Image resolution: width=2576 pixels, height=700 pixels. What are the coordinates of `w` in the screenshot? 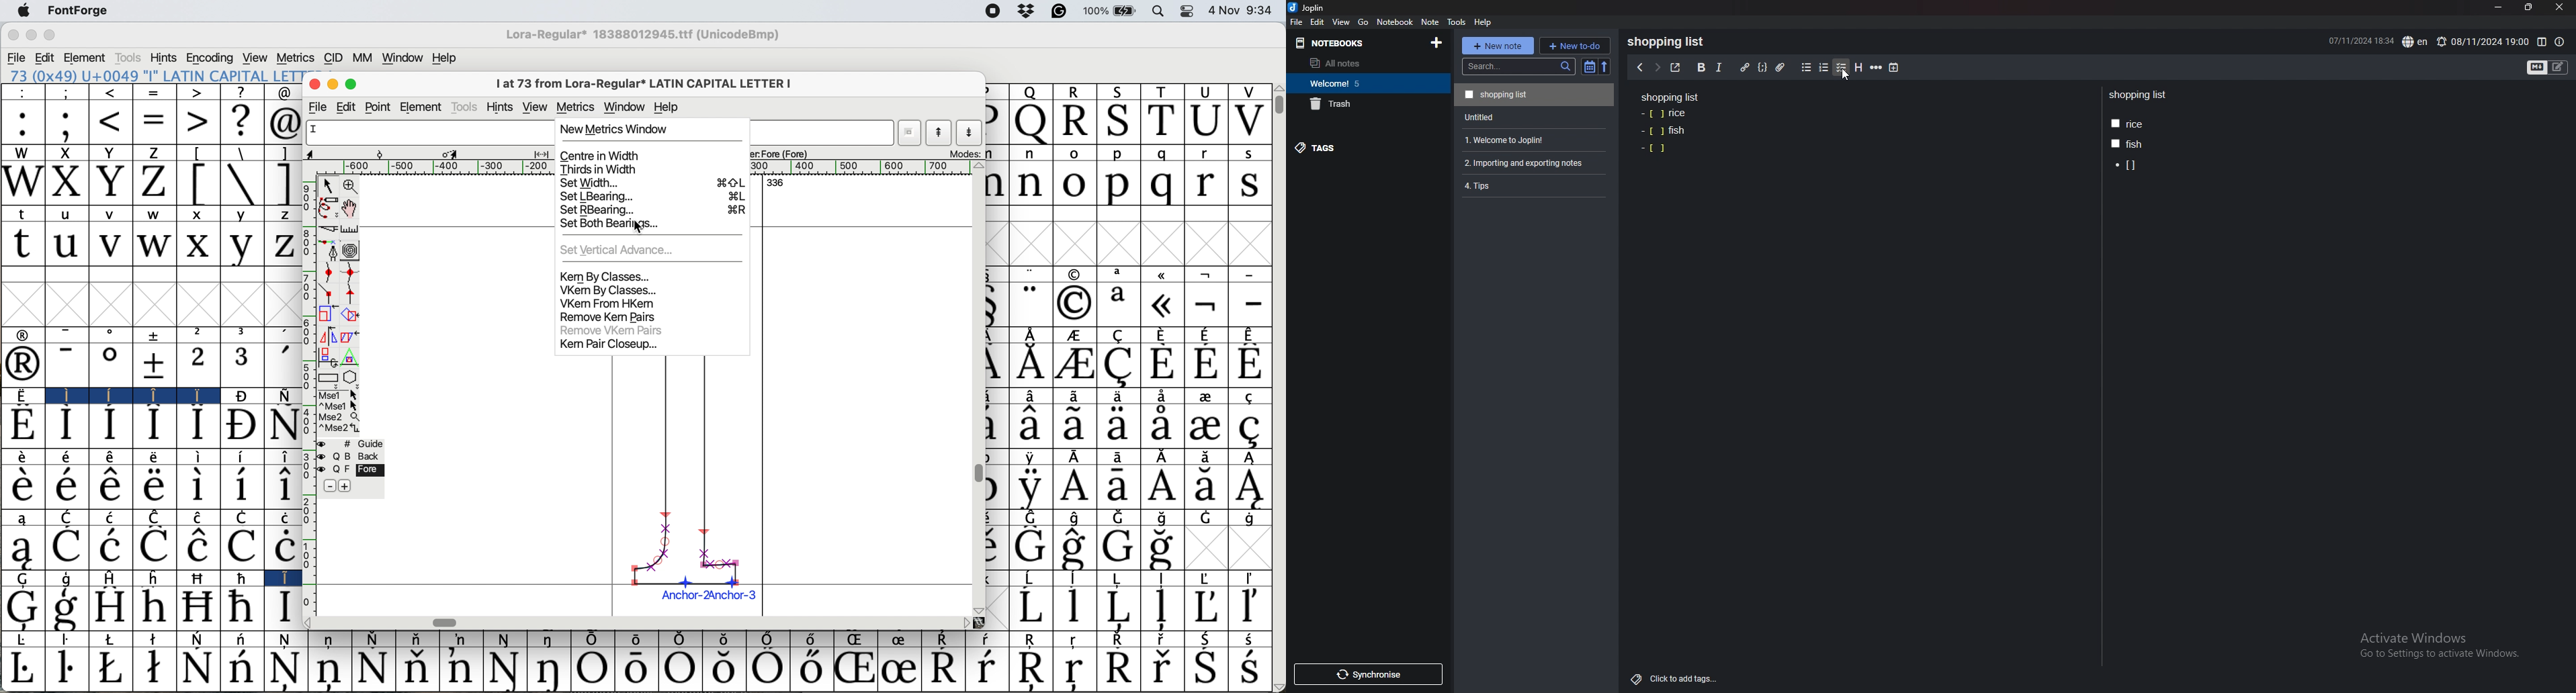 It's located at (156, 245).